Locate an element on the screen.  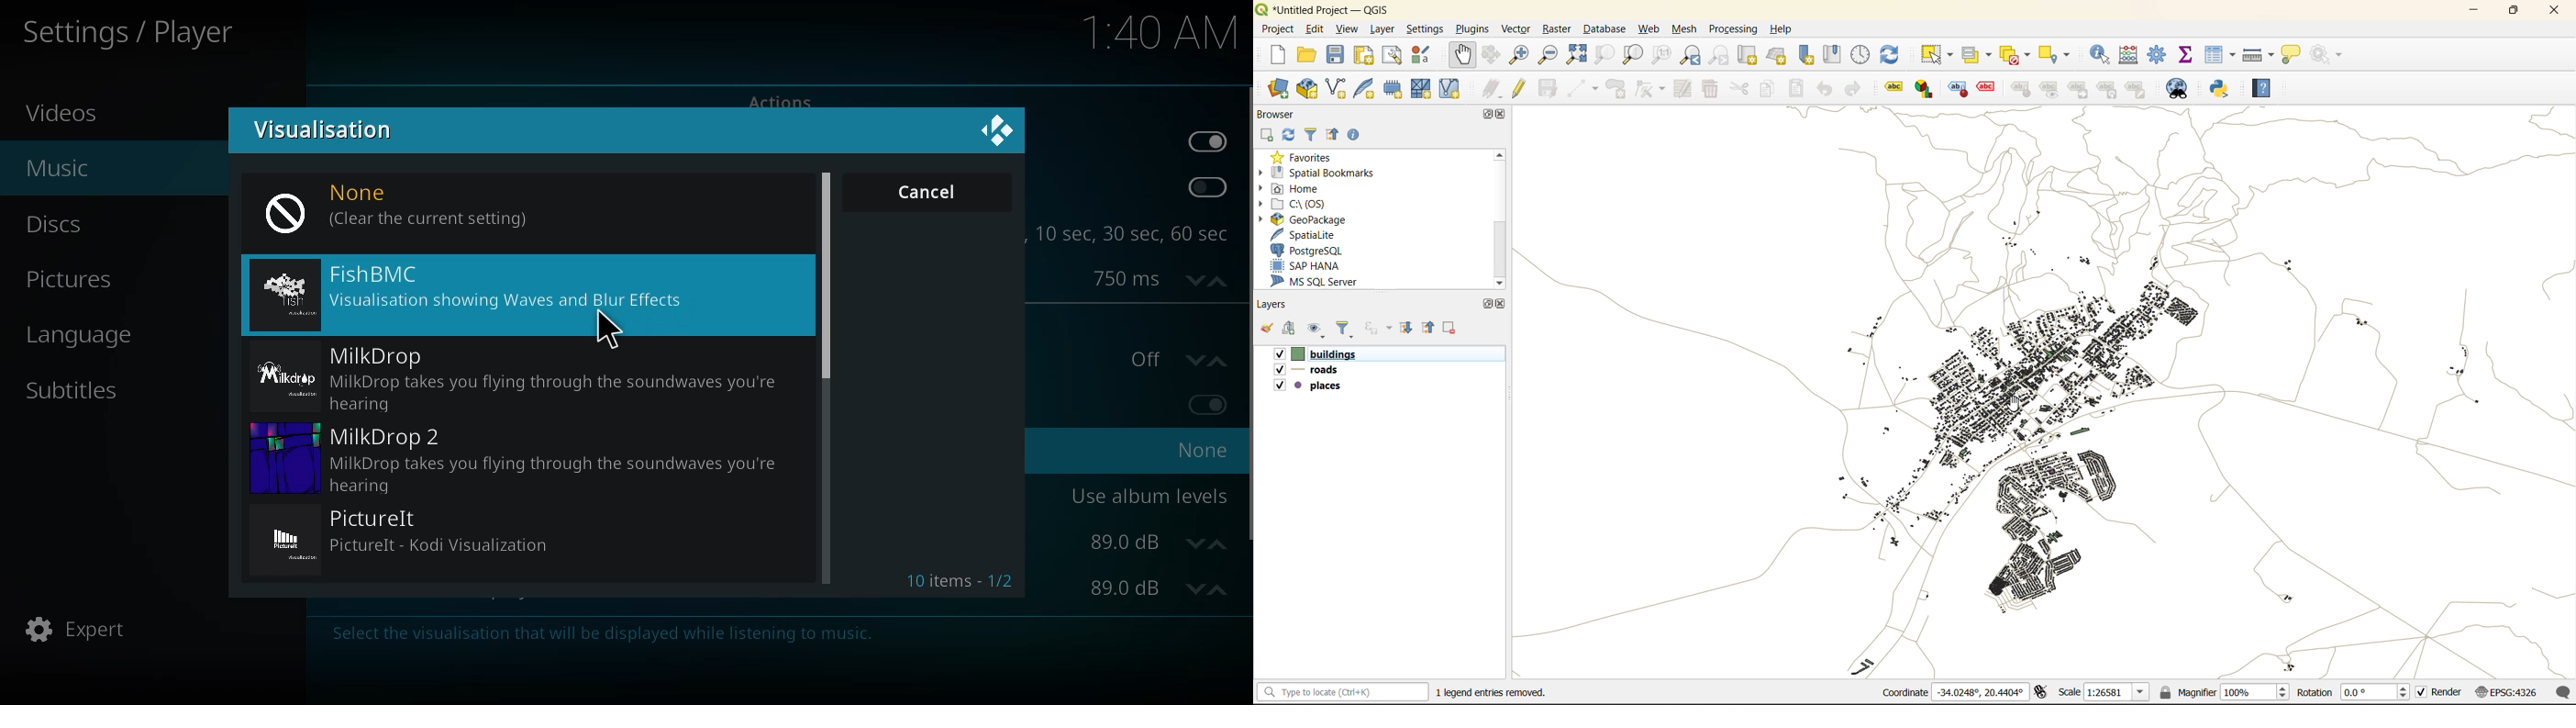
none is located at coordinates (530, 207).